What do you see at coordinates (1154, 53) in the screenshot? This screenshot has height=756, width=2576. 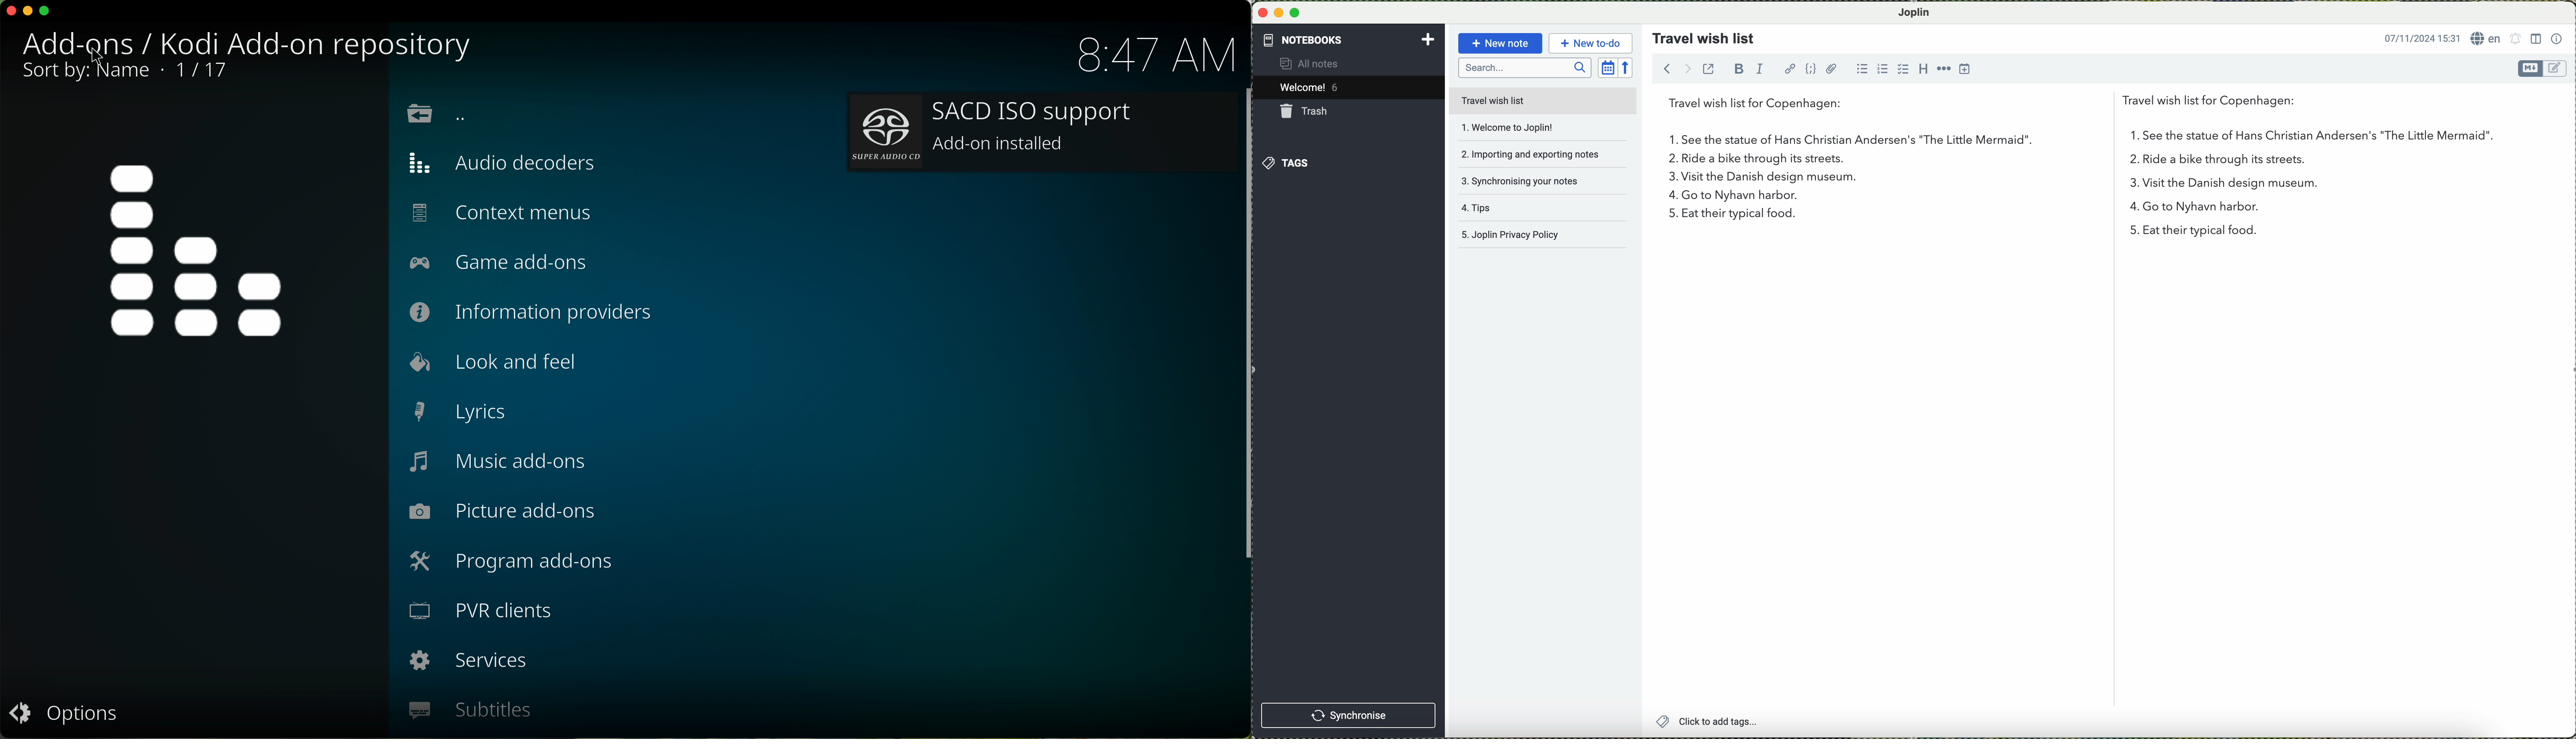 I see `hour` at bounding box center [1154, 53].